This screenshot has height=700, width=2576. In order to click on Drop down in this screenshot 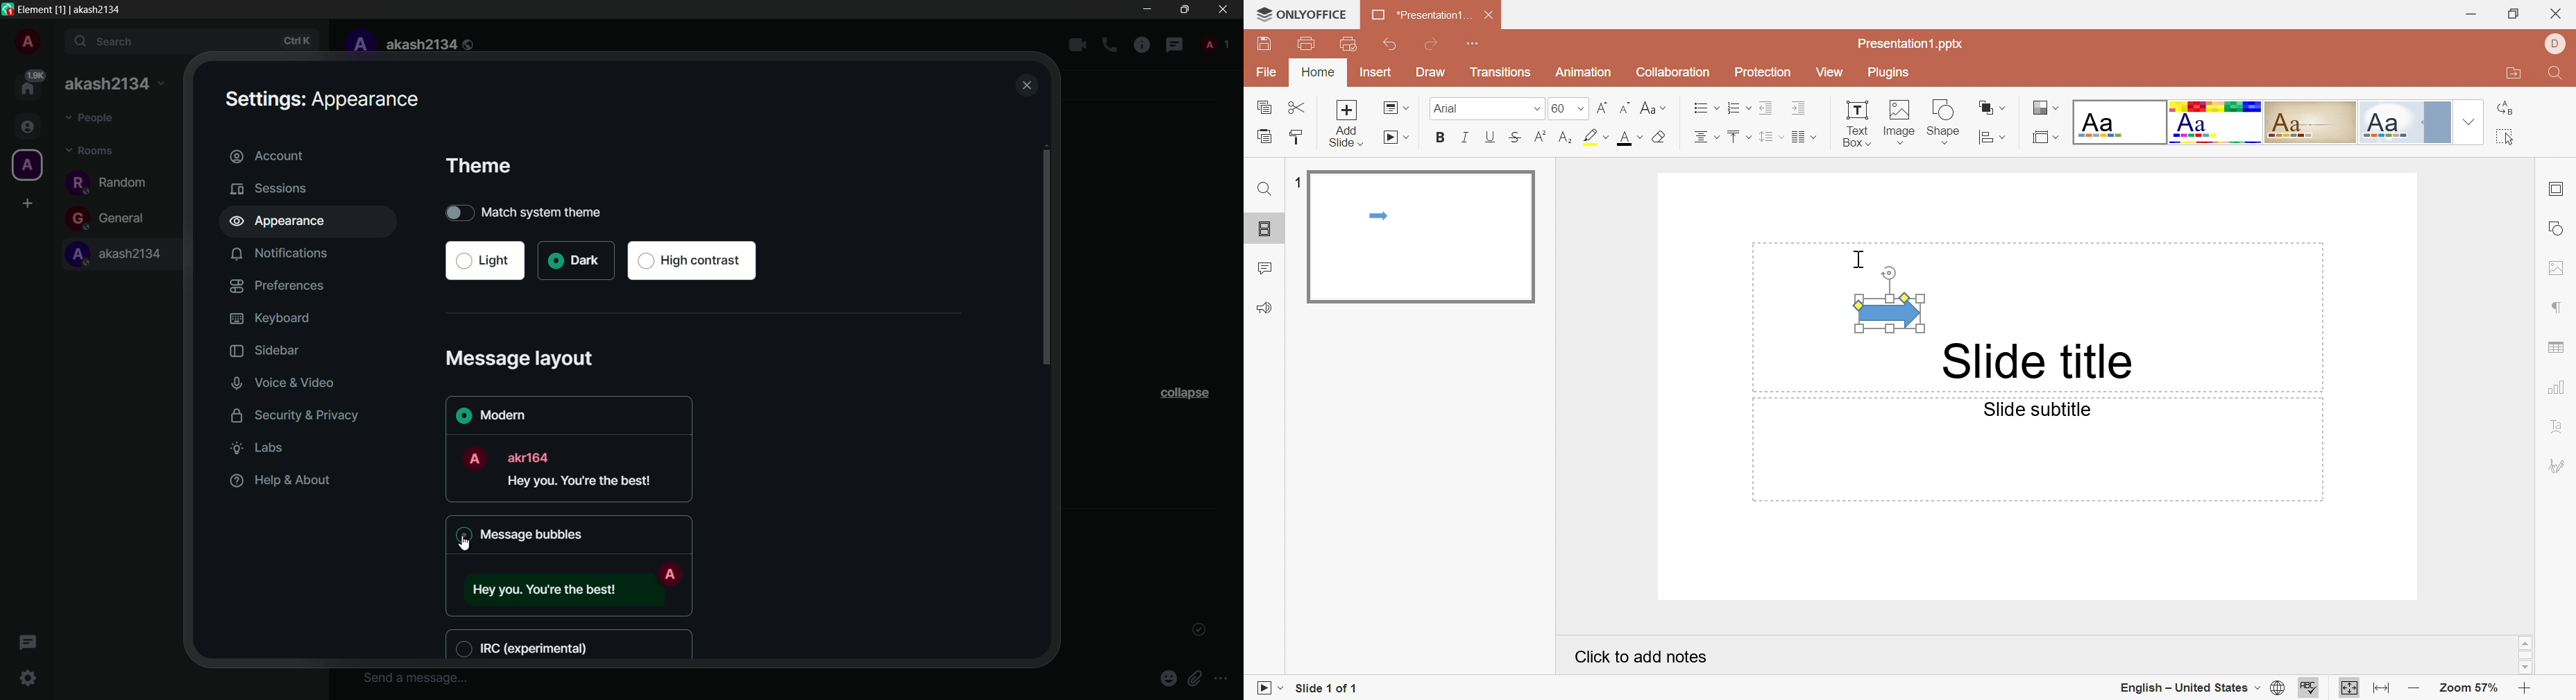, I will do `click(2470, 122)`.